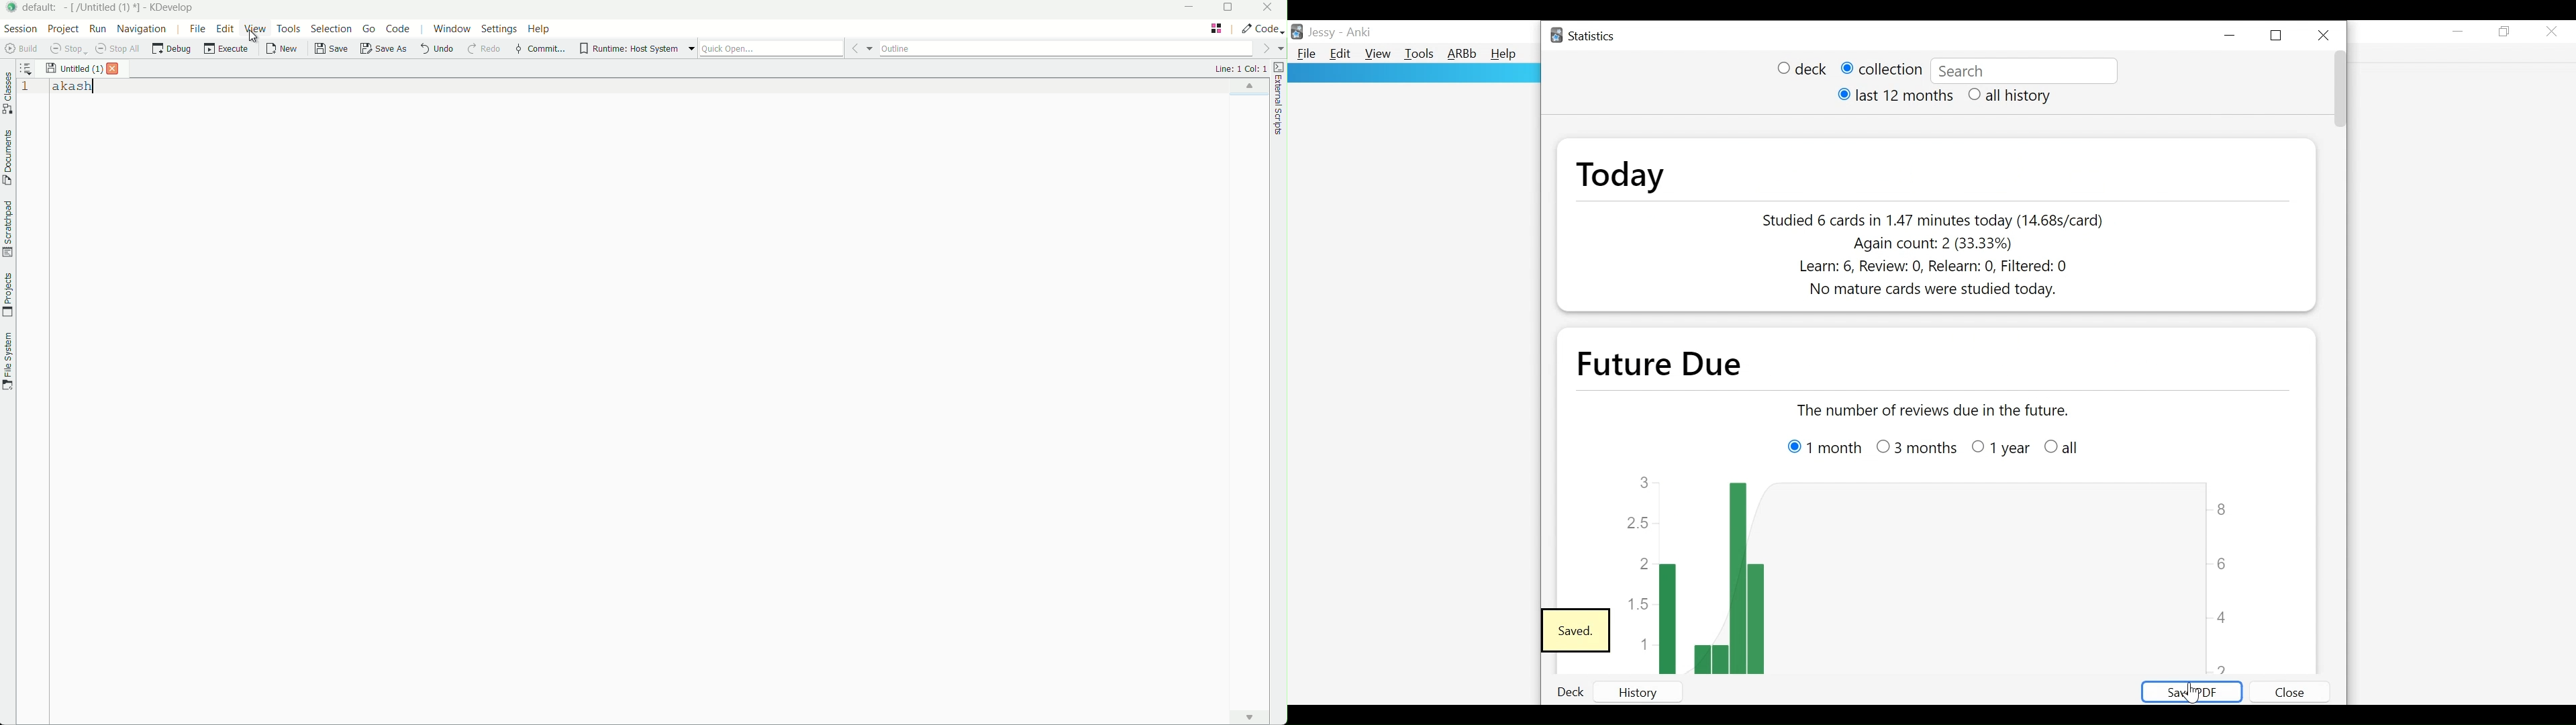 The image size is (2576, 728). Describe the element at coordinates (1298, 31) in the screenshot. I see `Anki Desktop Icon` at that location.